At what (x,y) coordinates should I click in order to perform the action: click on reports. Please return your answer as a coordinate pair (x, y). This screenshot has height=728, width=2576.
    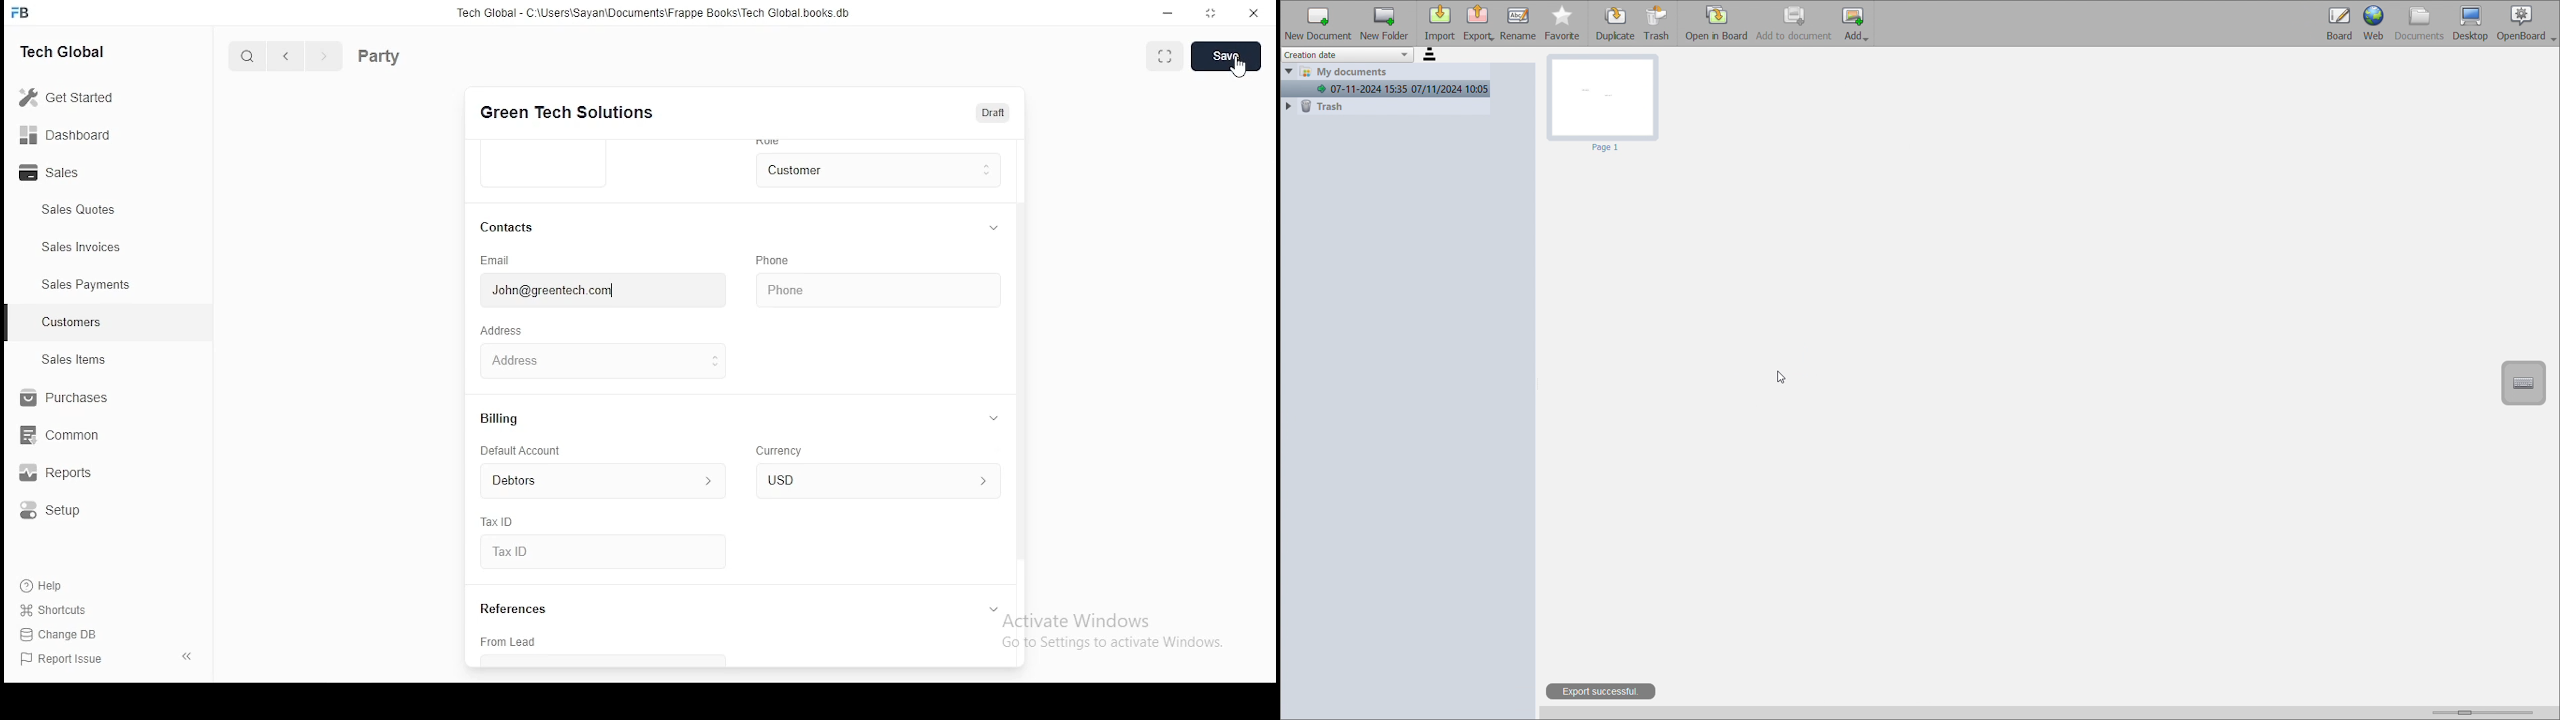
    Looking at the image, I should click on (64, 474).